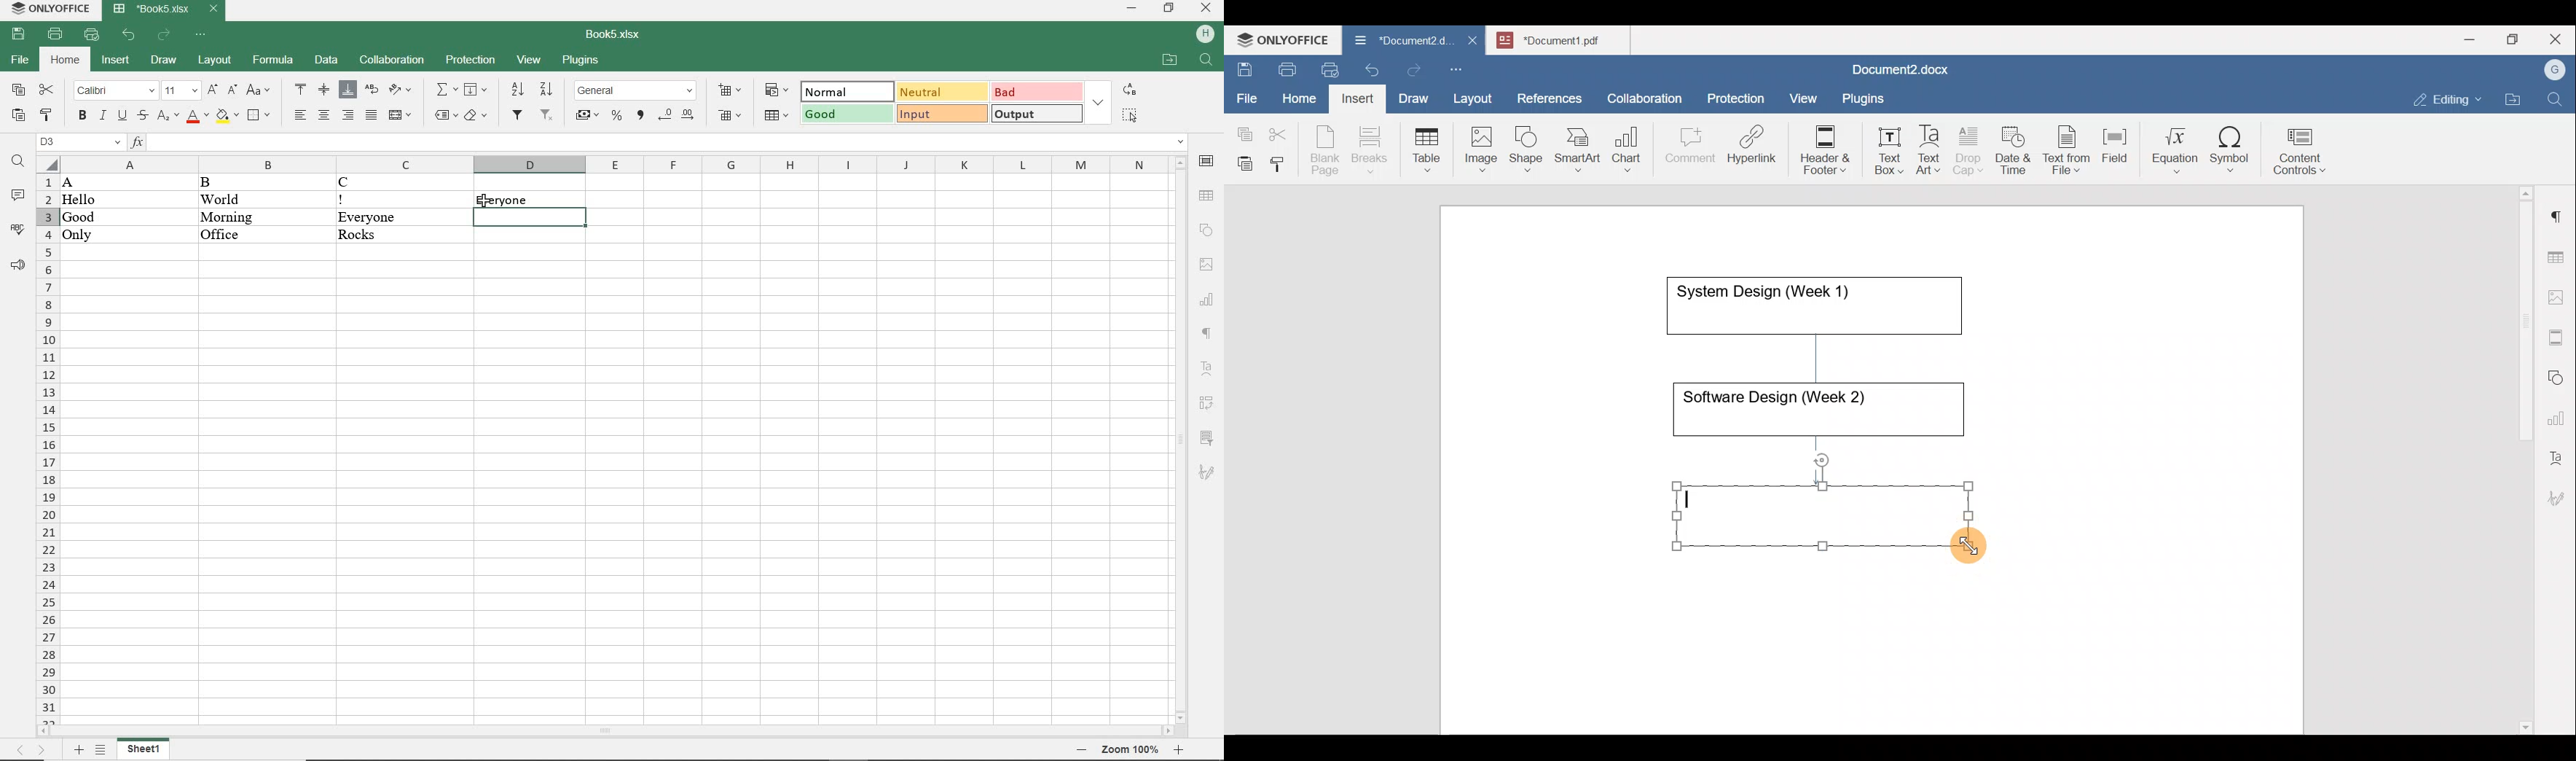  What do you see at coordinates (2469, 38) in the screenshot?
I see `Minimize` at bounding box center [2469, 38].